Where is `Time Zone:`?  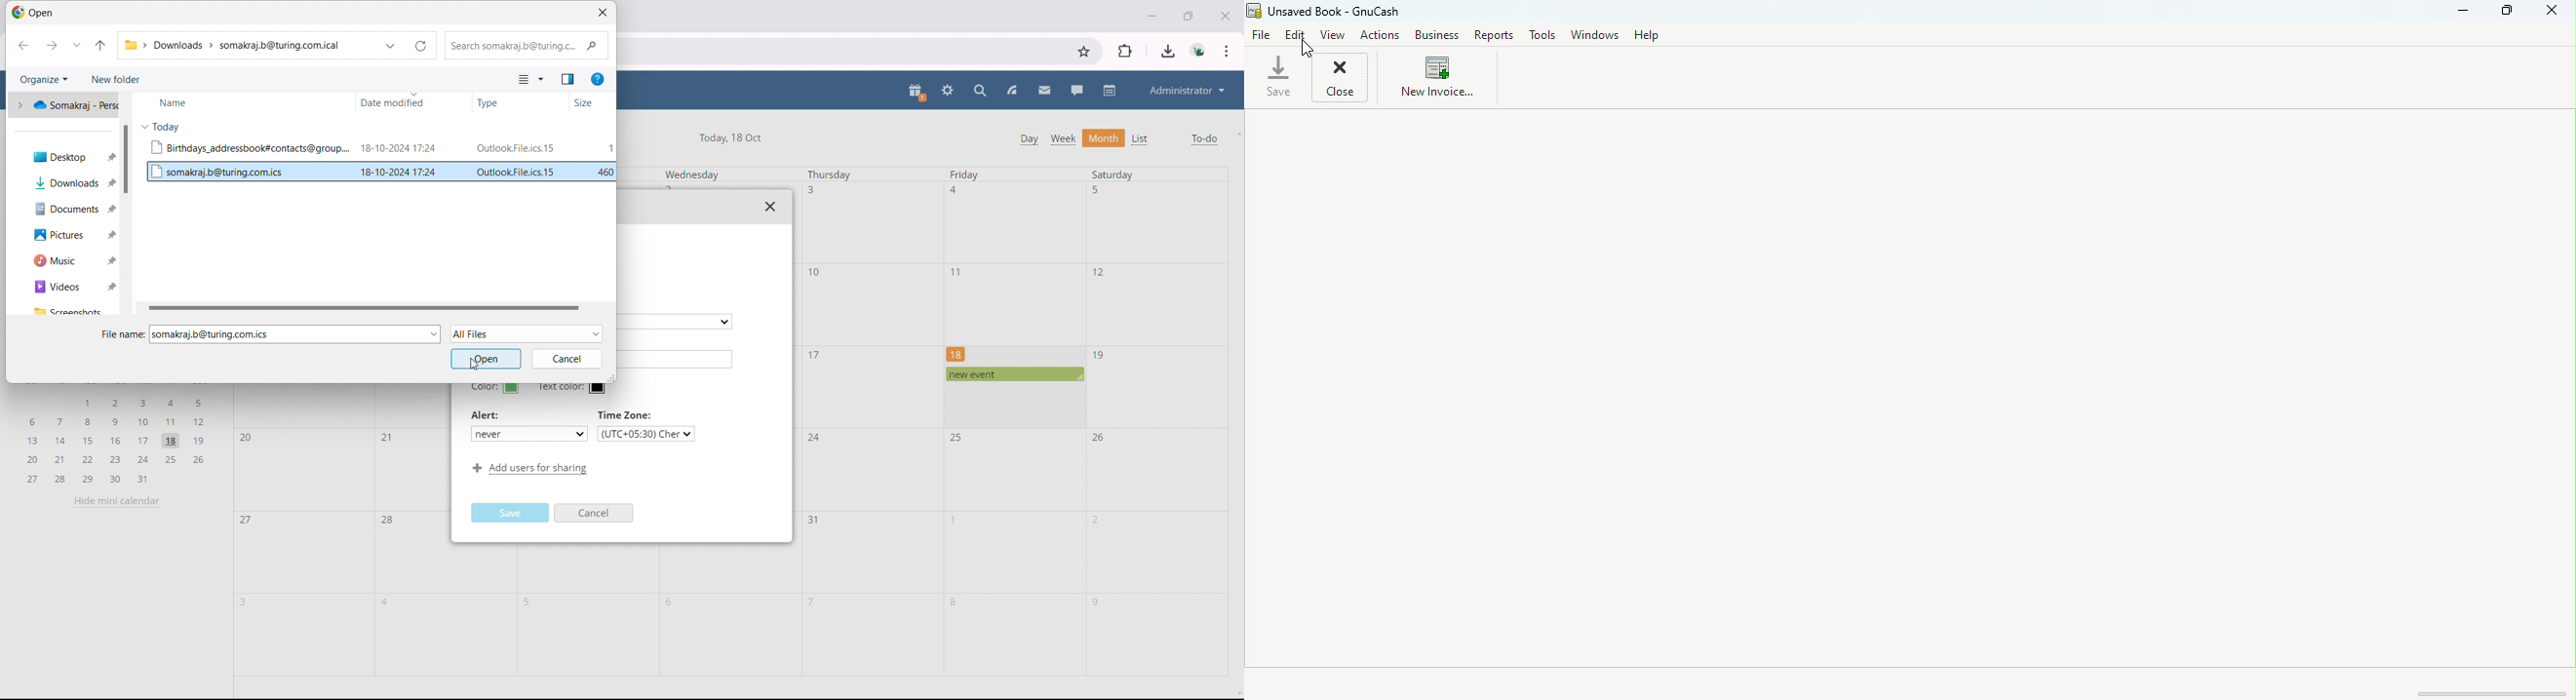 Time Zone: is located at coordinates (627, 415).